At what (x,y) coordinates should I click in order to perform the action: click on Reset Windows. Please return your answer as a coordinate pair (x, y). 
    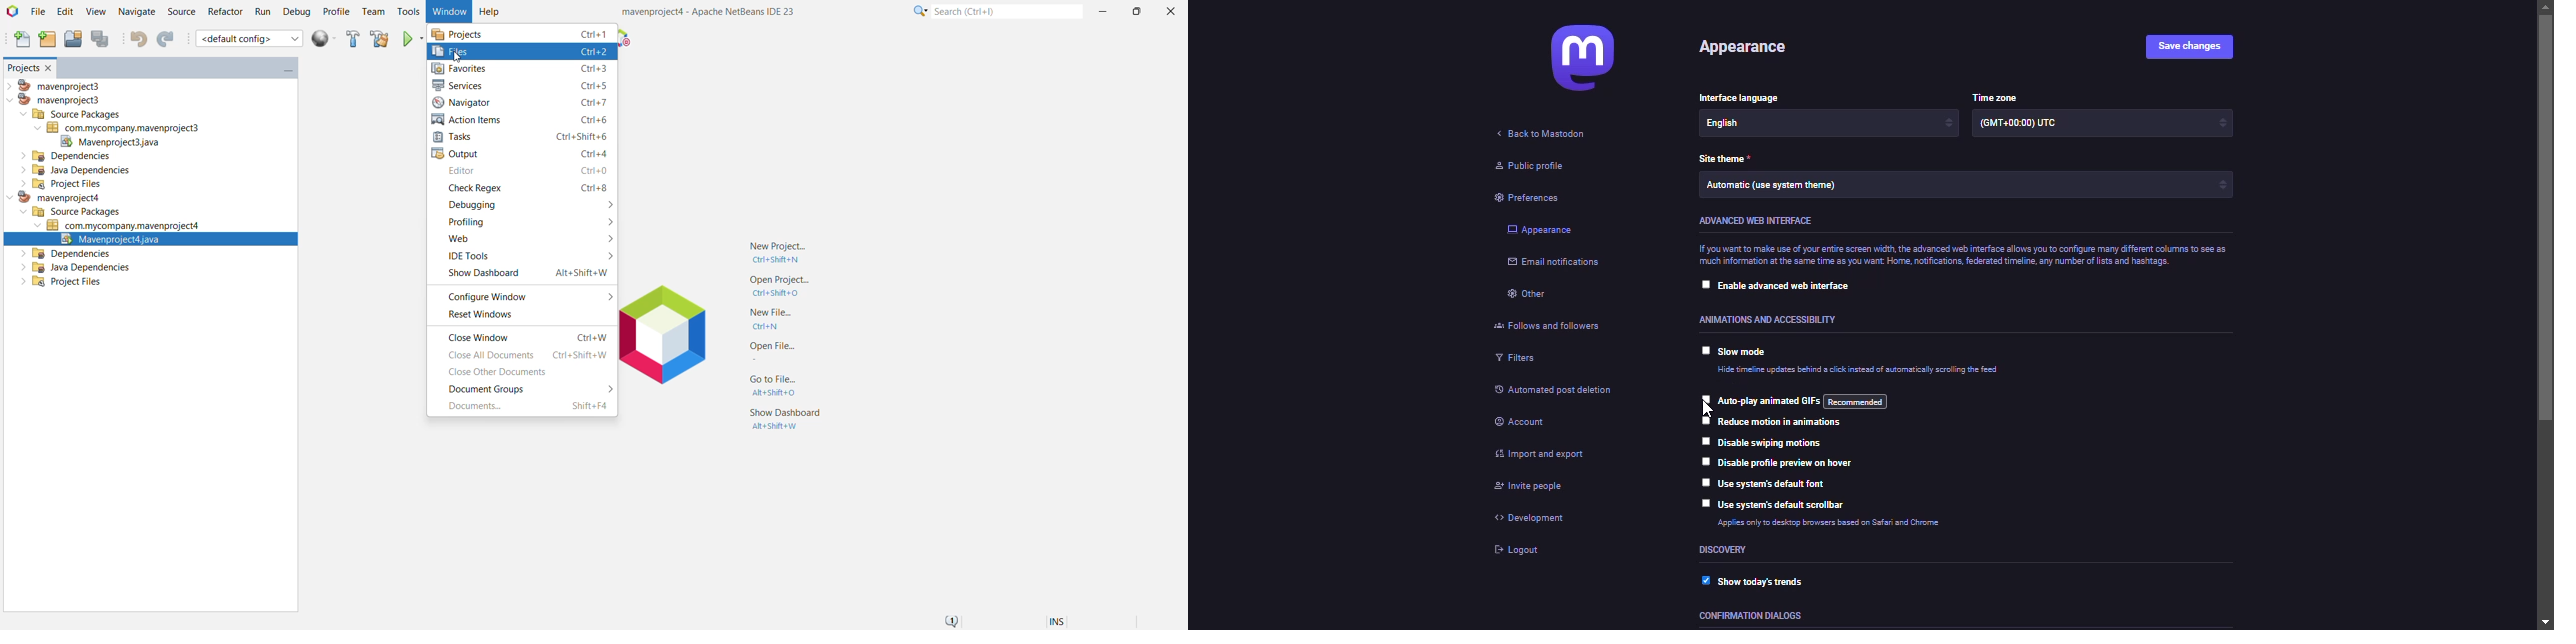
    Looking at the image, I should click on (480, 316).